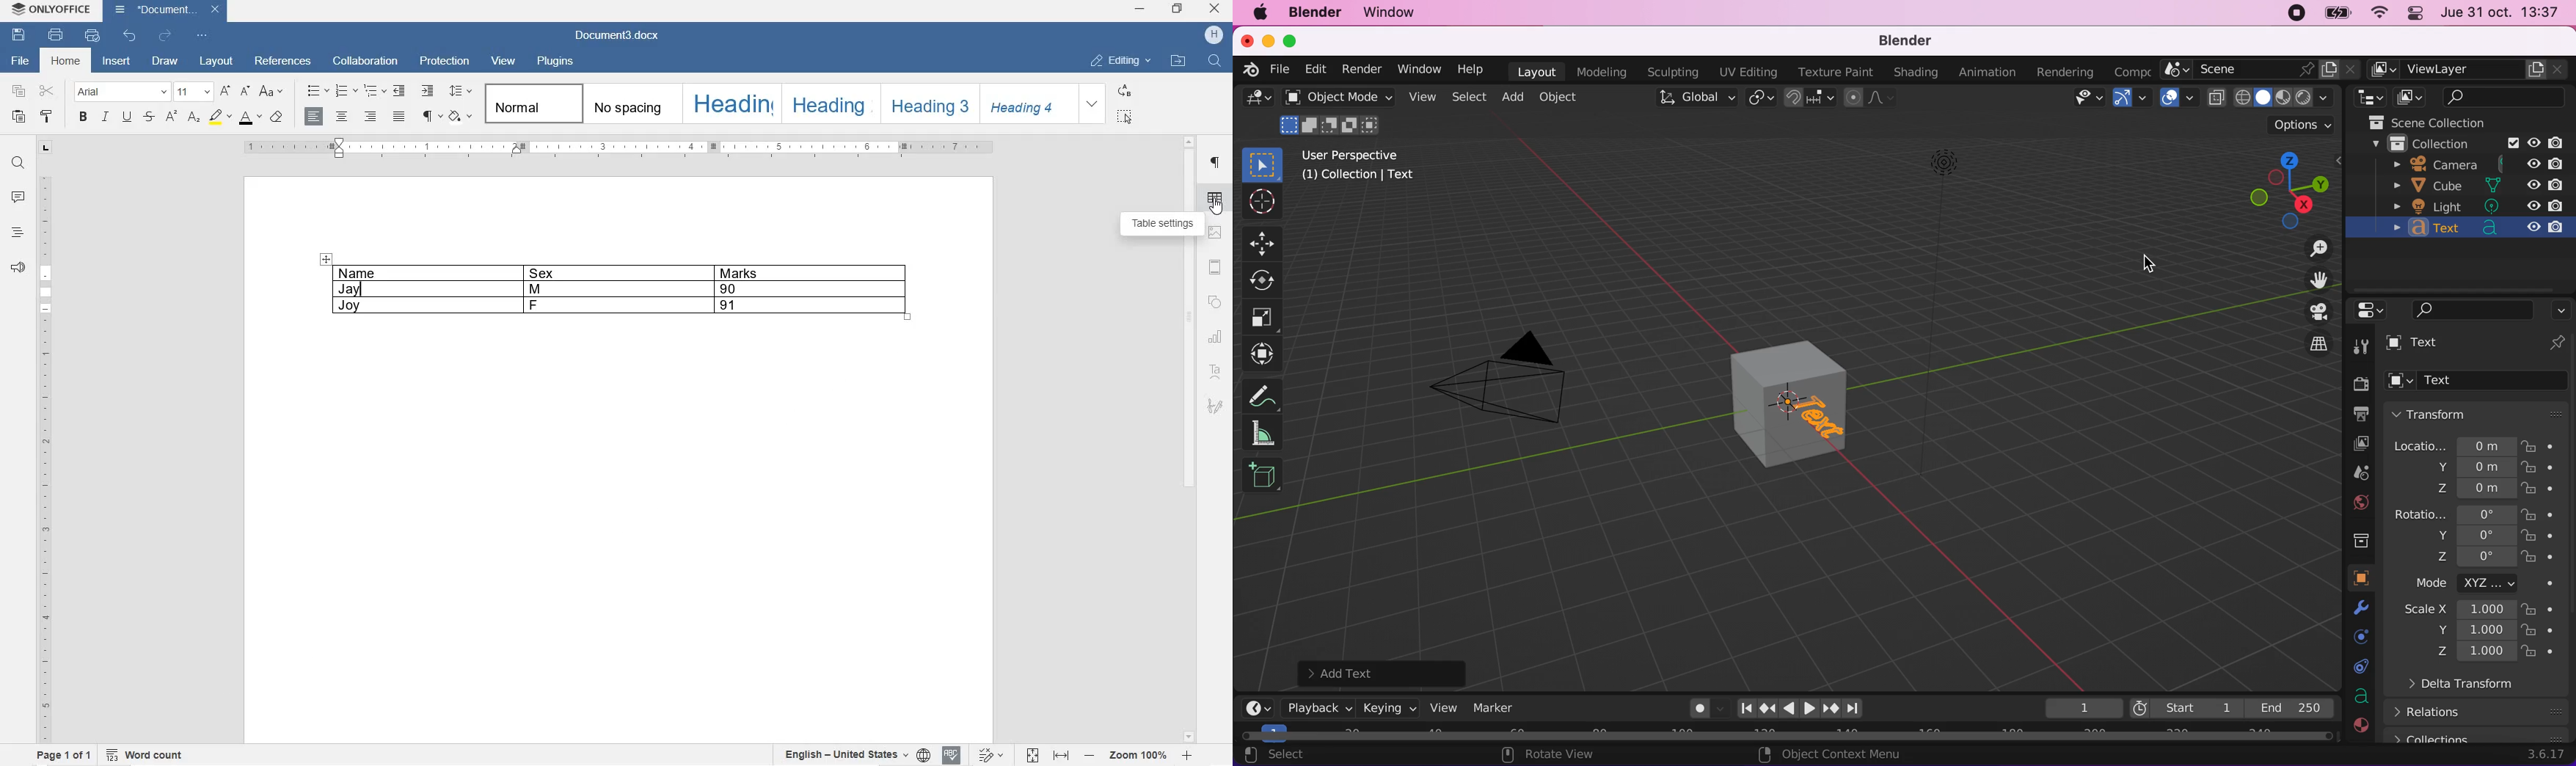  I want to click on text, so click(2425, 340).